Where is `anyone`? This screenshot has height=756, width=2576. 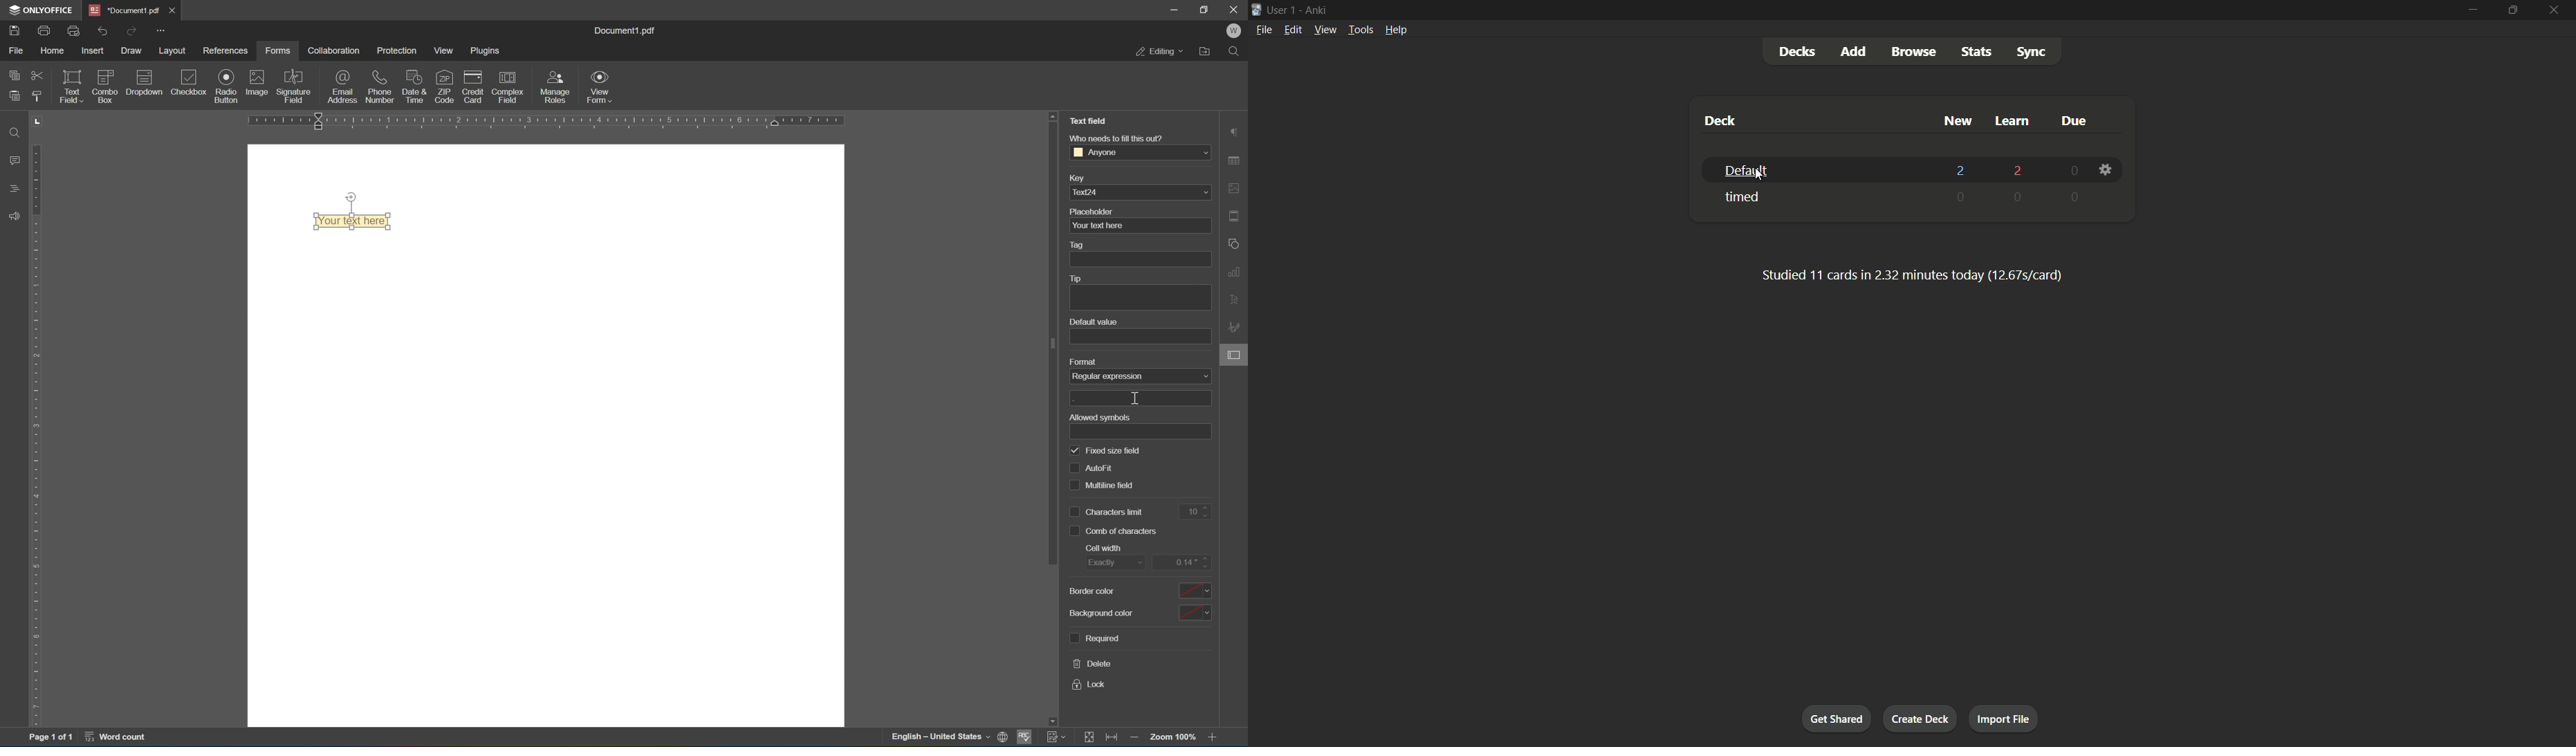
anyone is located at coordinates (1141, 151).